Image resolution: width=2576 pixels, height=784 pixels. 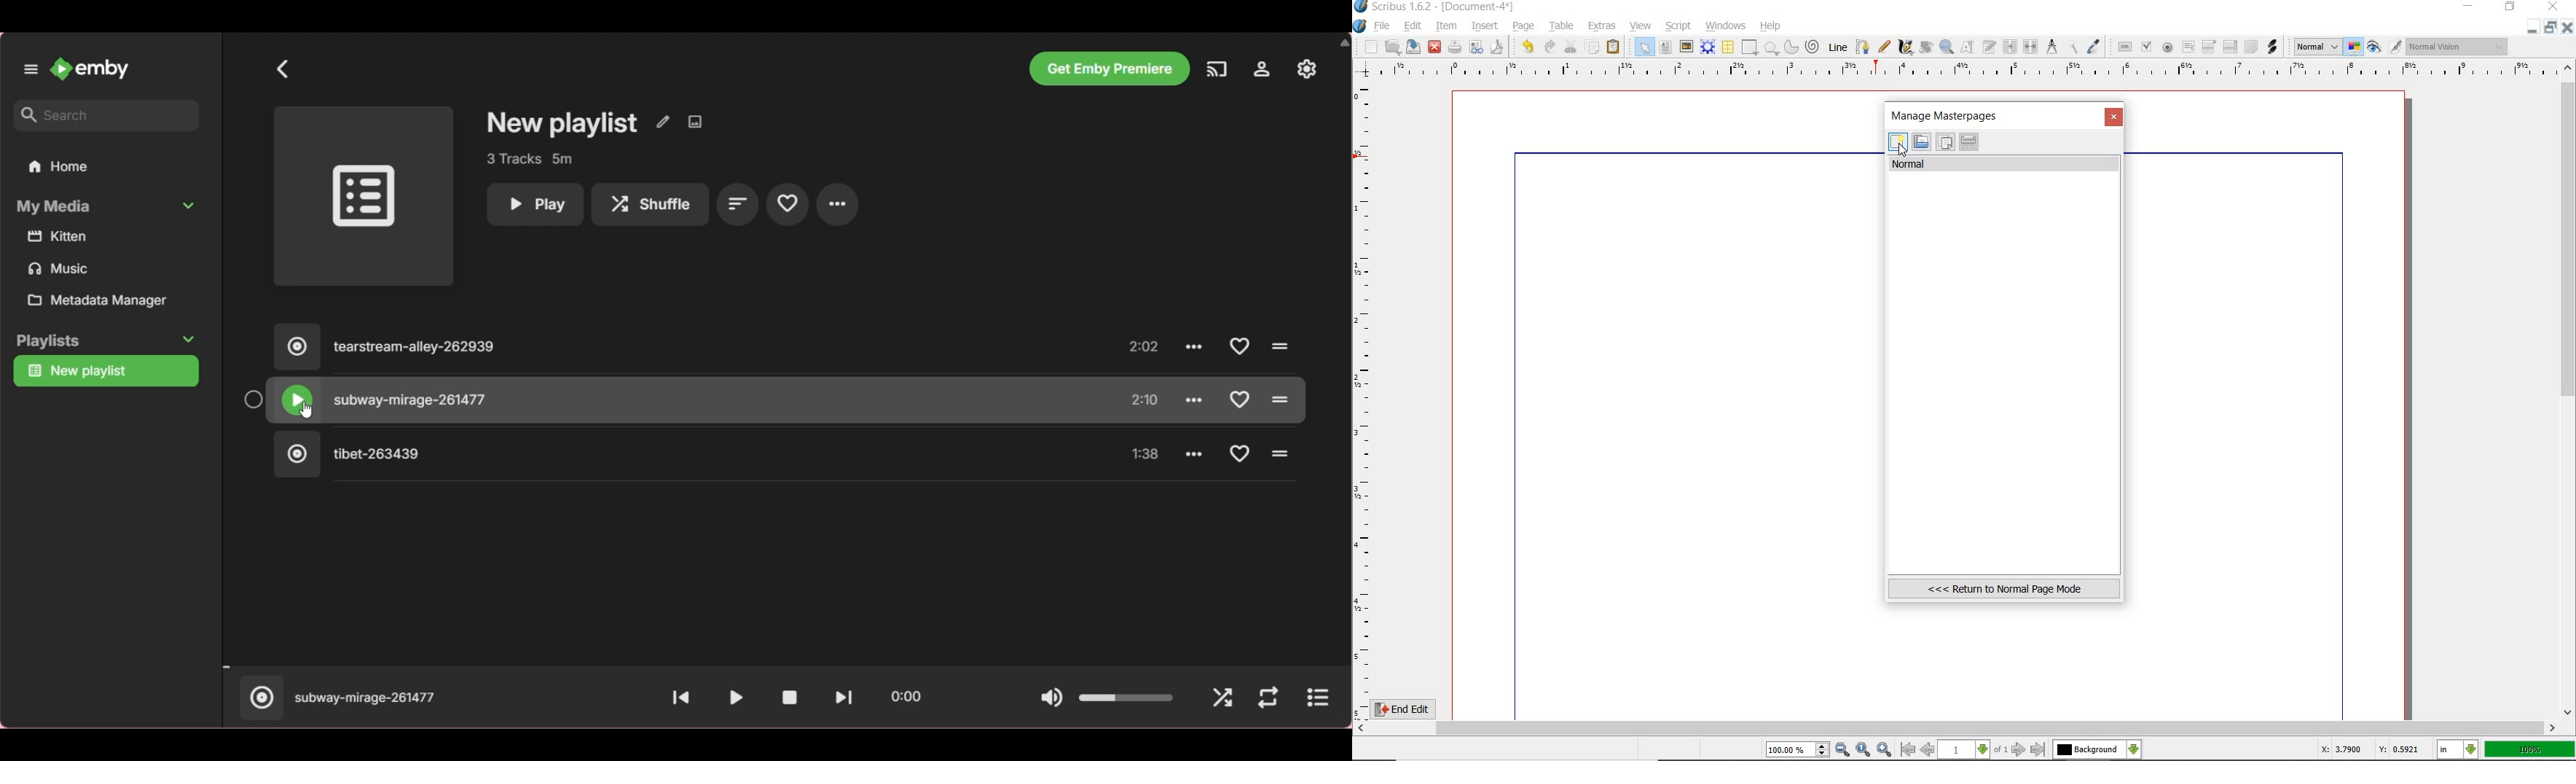 What do you see at coordinates (2020, 749) in the screenshot?
I see `go to next page` at bounding box center [2020, 749].